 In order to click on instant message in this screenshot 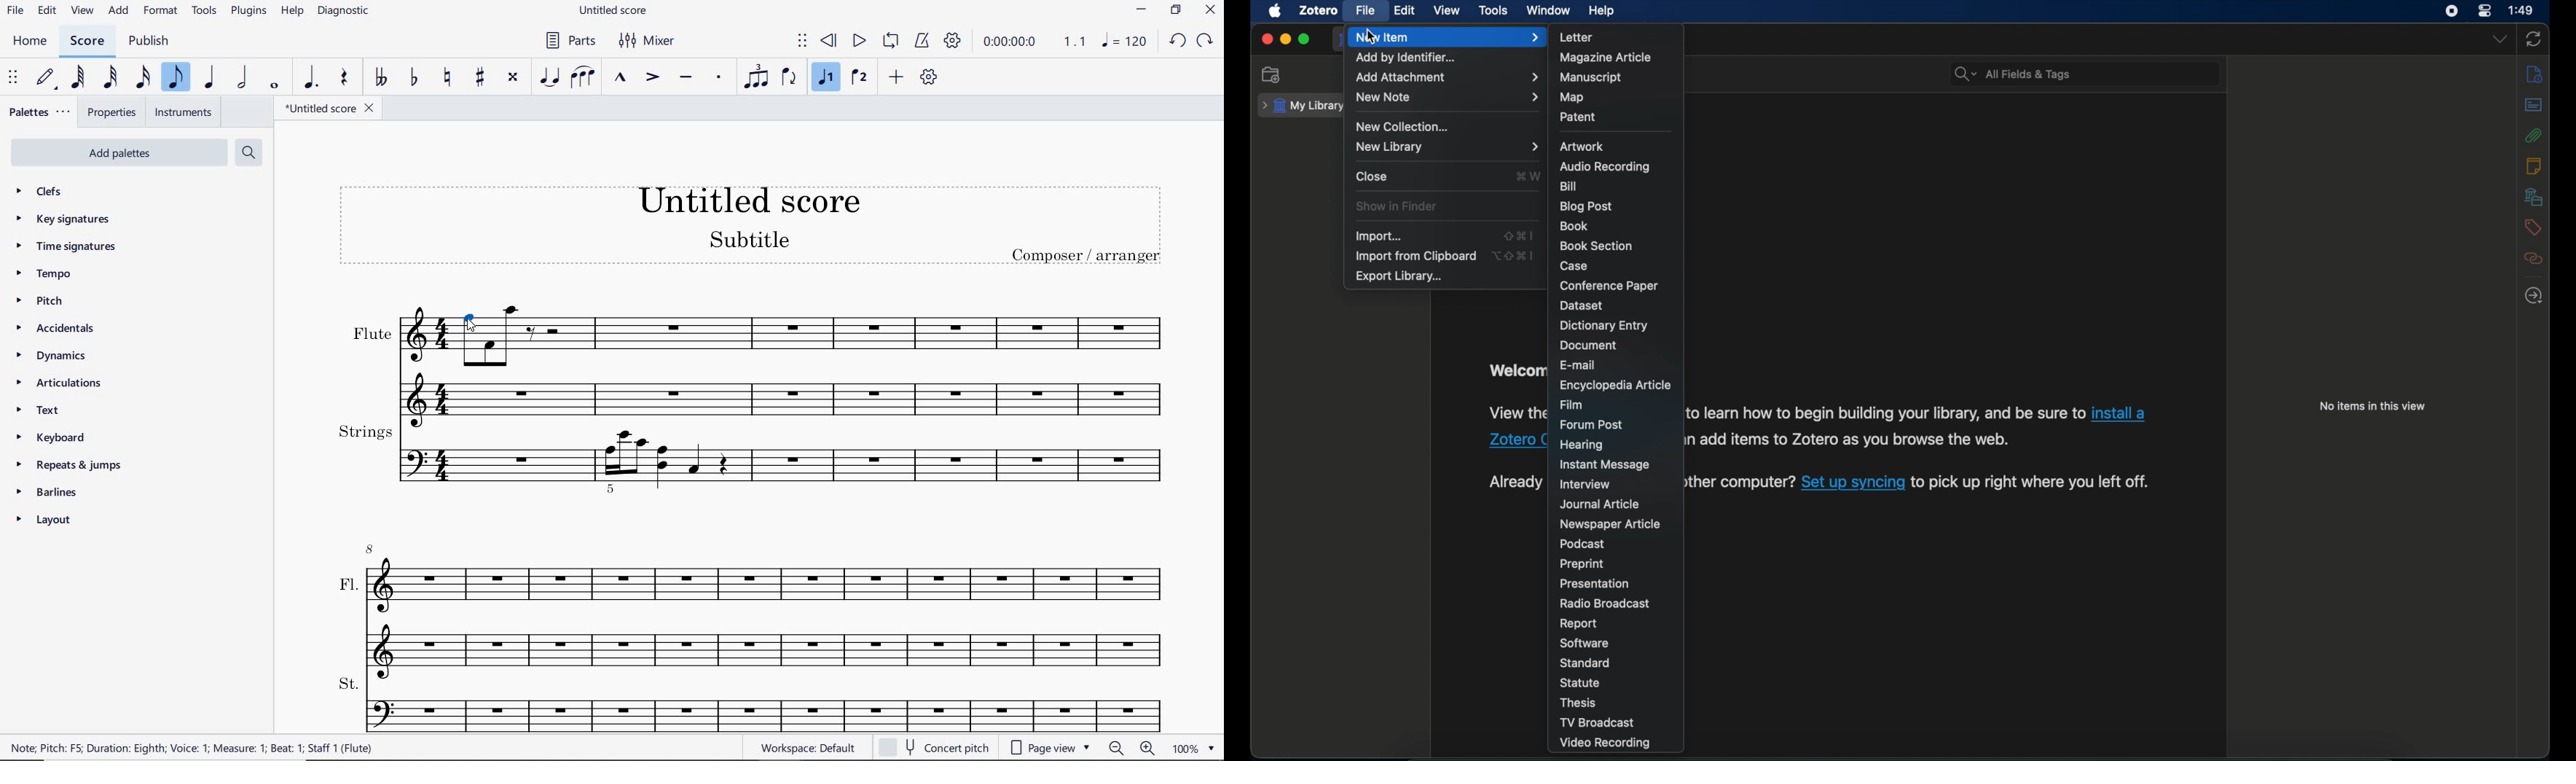, I will do `click(1605, 464)`.